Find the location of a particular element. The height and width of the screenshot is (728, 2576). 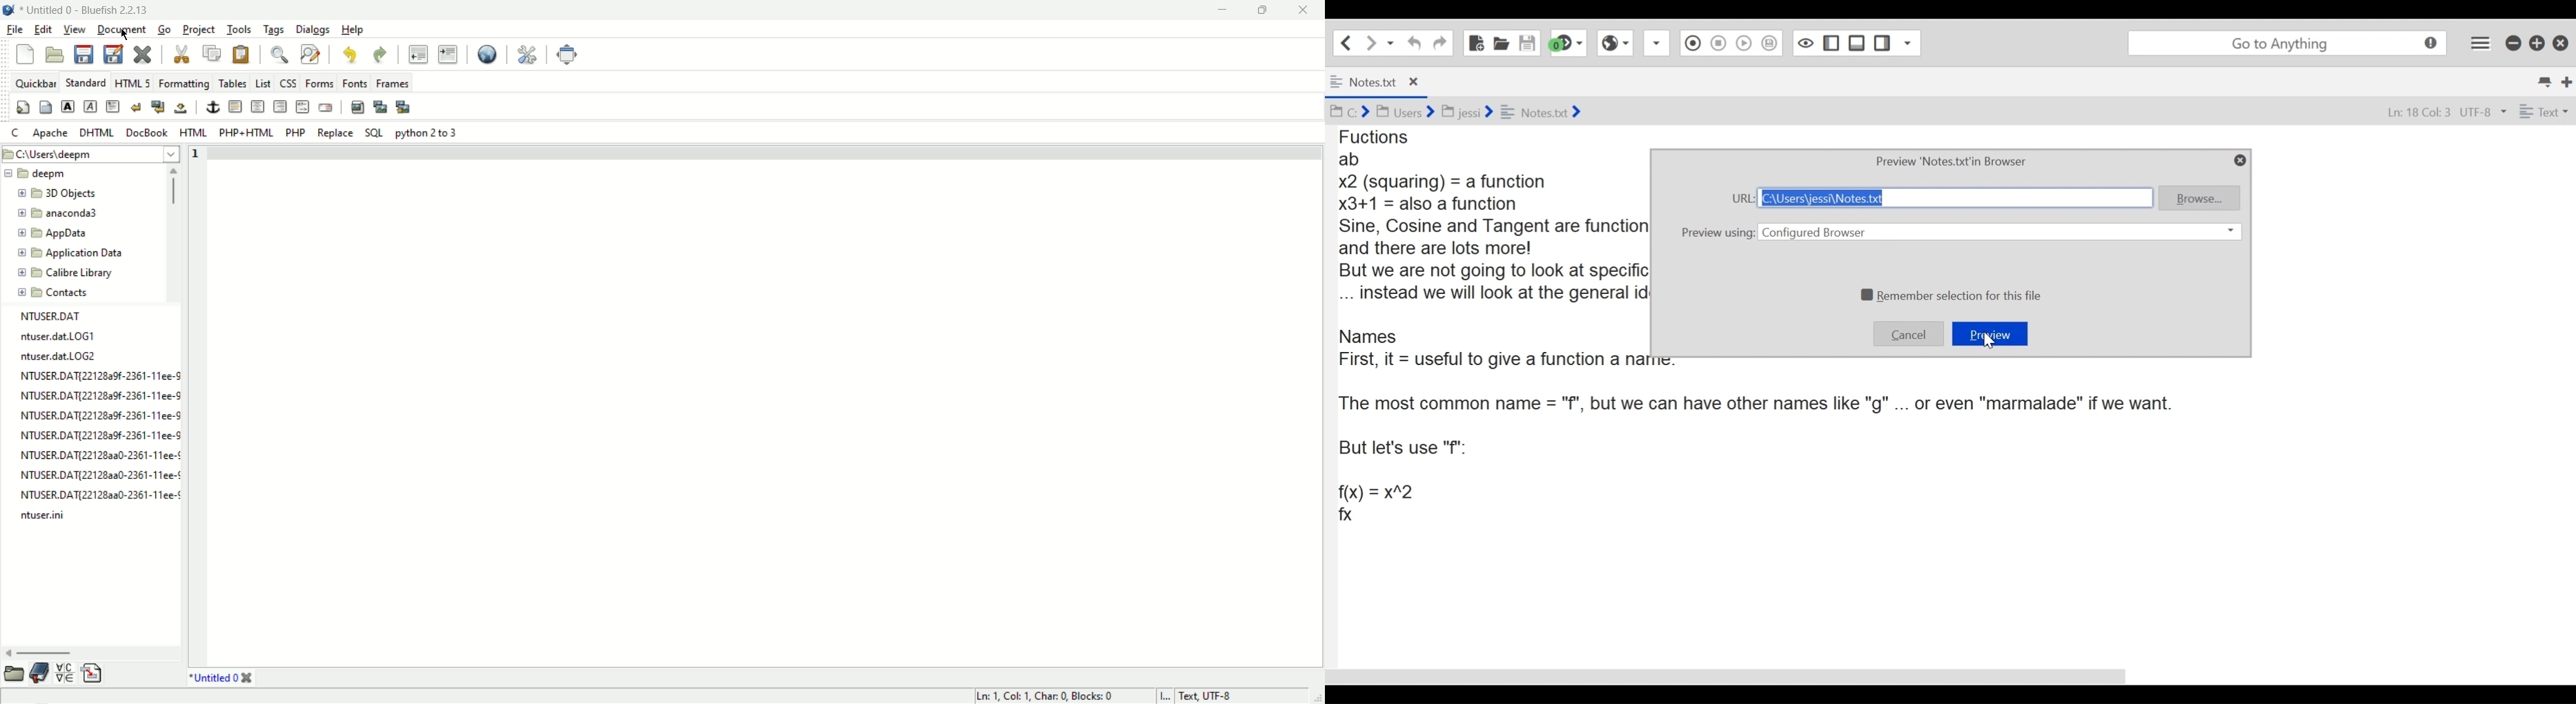

folder name is located at coordinates (56, 212).